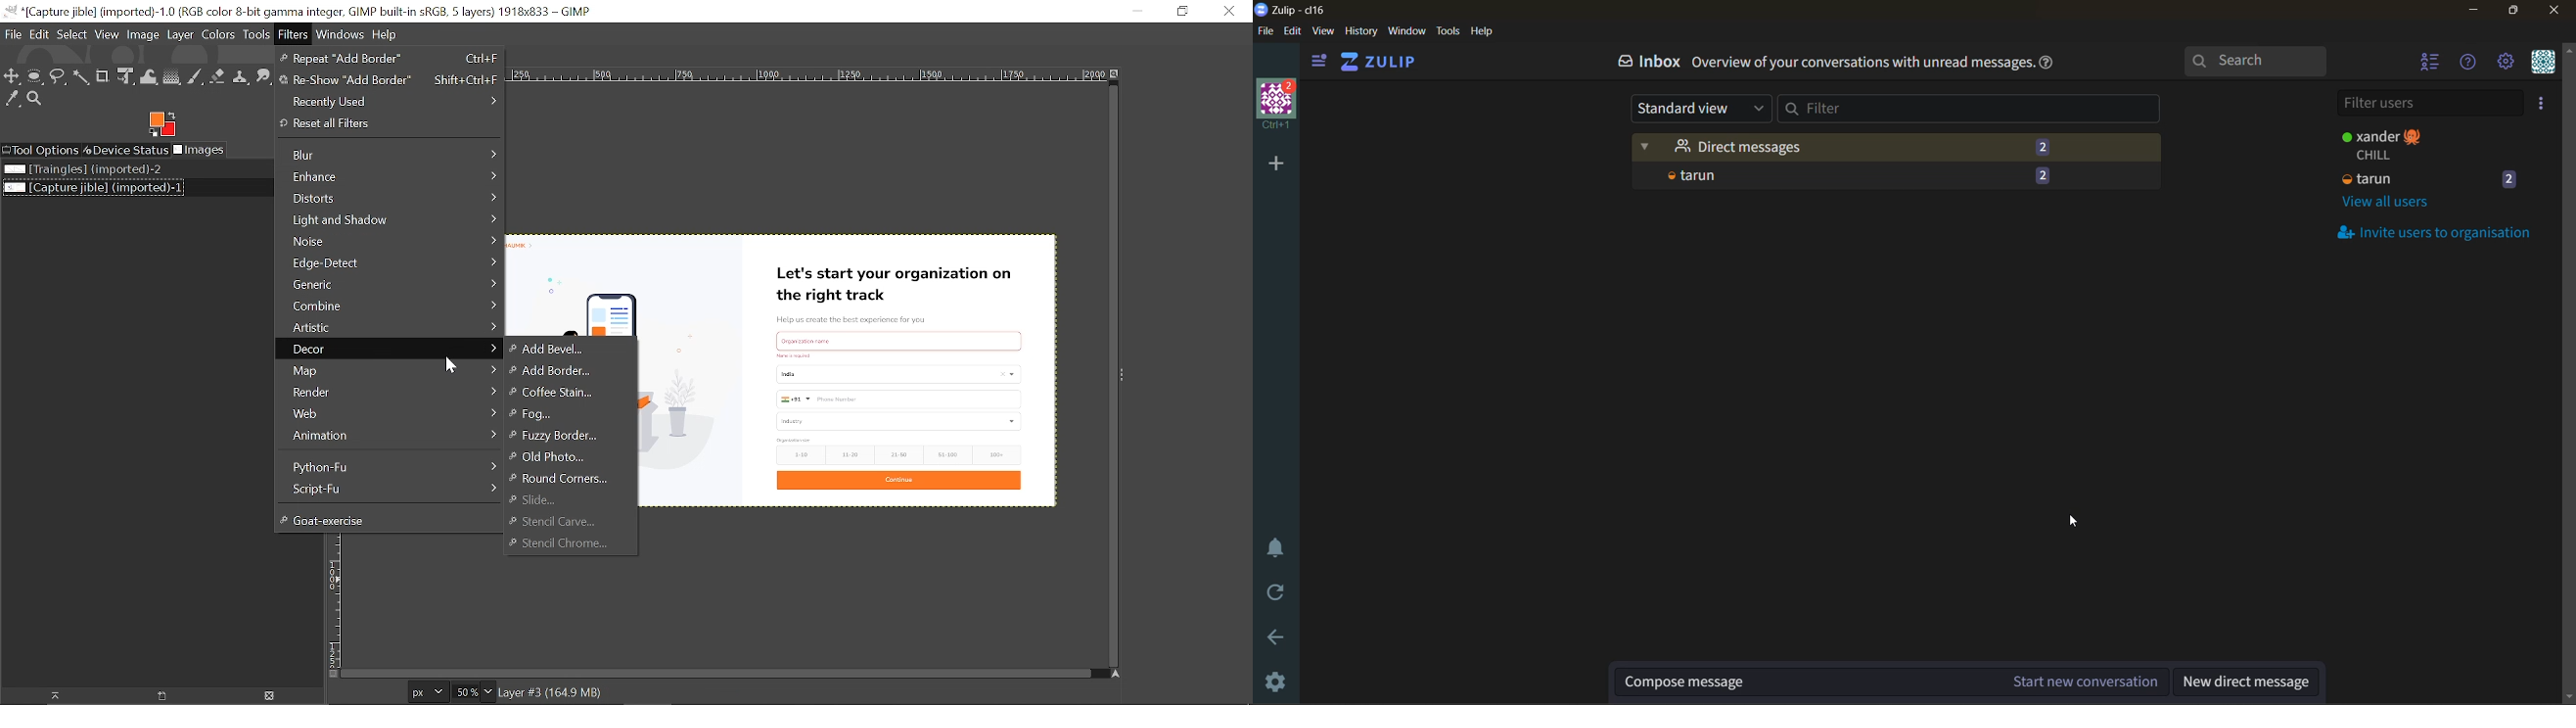 This screenshot has width=2576, height=728. I want to click on Overview of your conversations with unread messages., so click(1862, 64).